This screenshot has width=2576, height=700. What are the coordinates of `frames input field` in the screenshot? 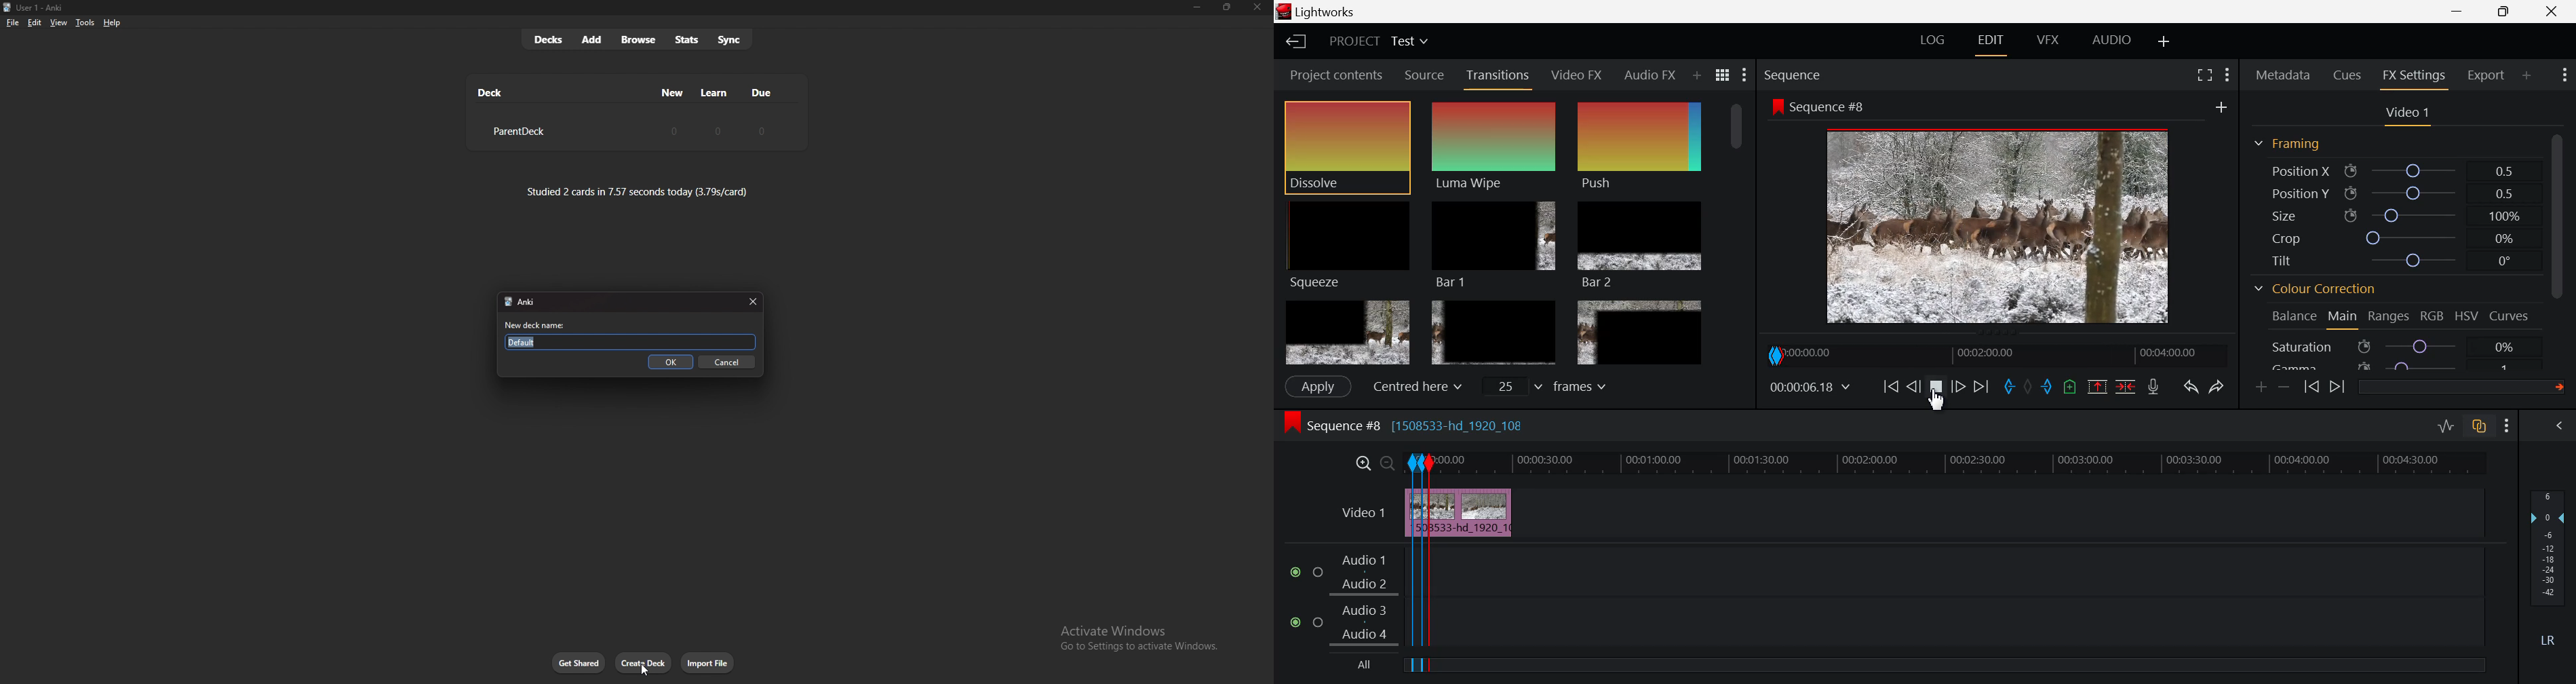 It's located at (1557, 385).